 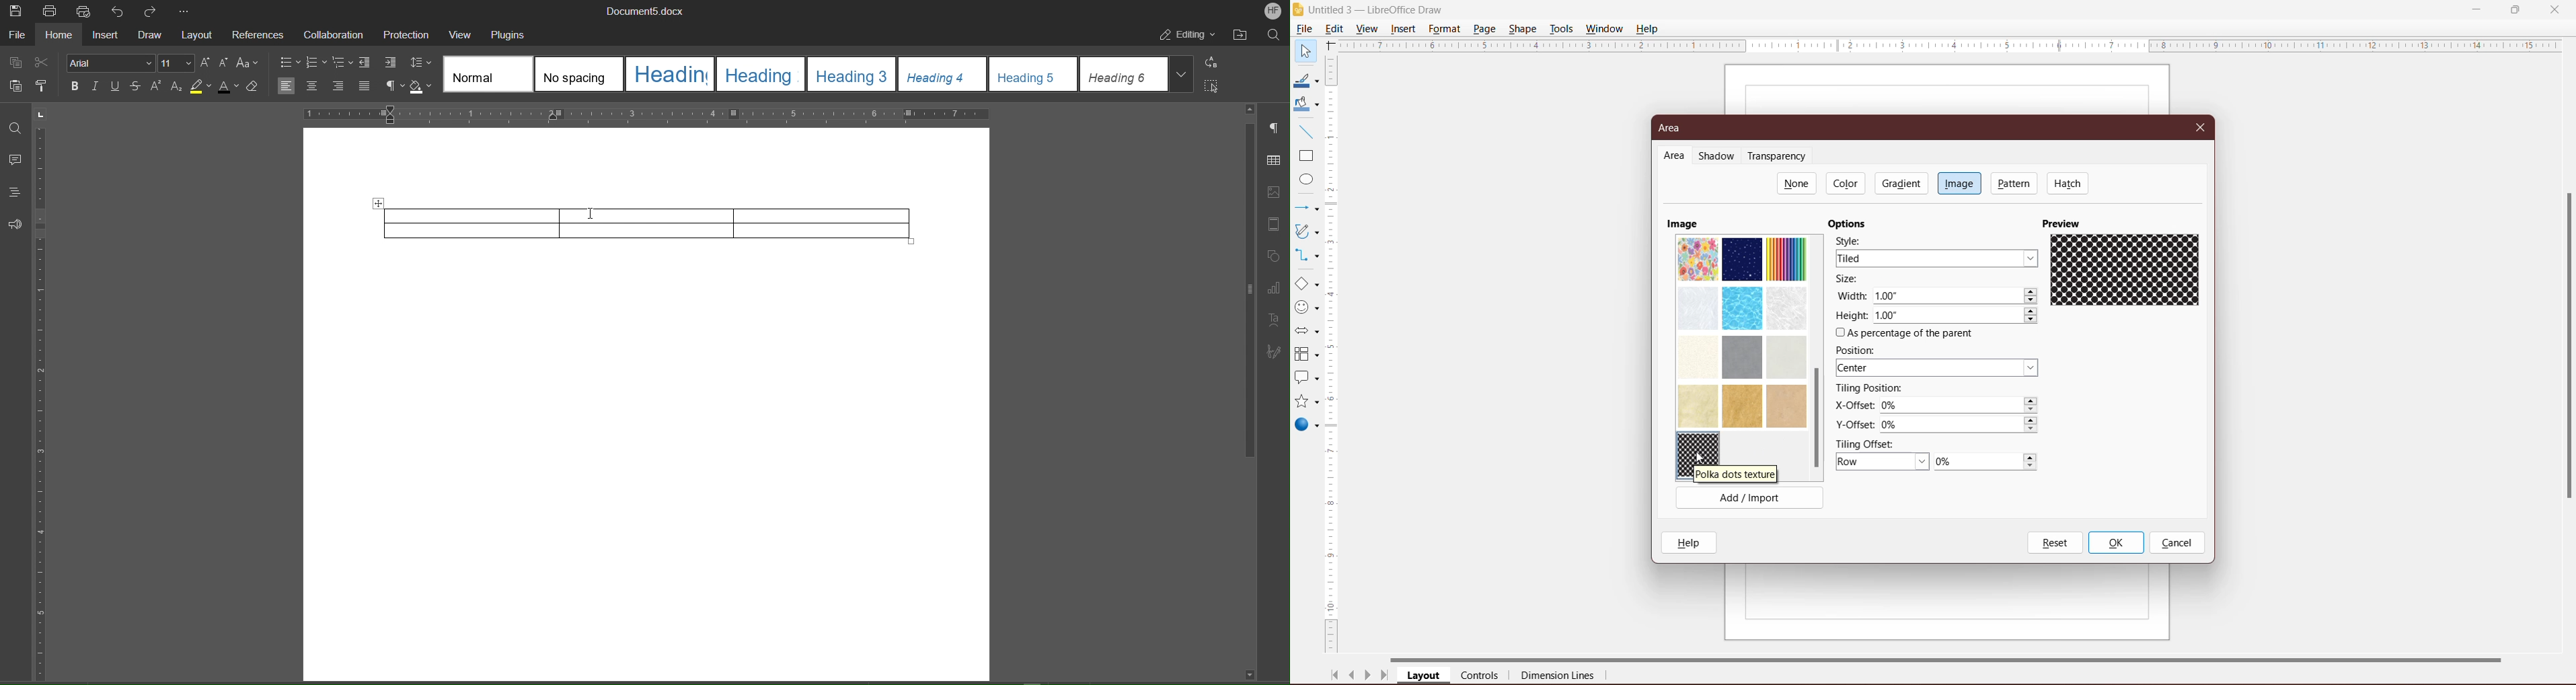 What do you see at coordinates (1704, 454) in the screenshot?
I see `Cursor` at bounding box center [1704, 454].